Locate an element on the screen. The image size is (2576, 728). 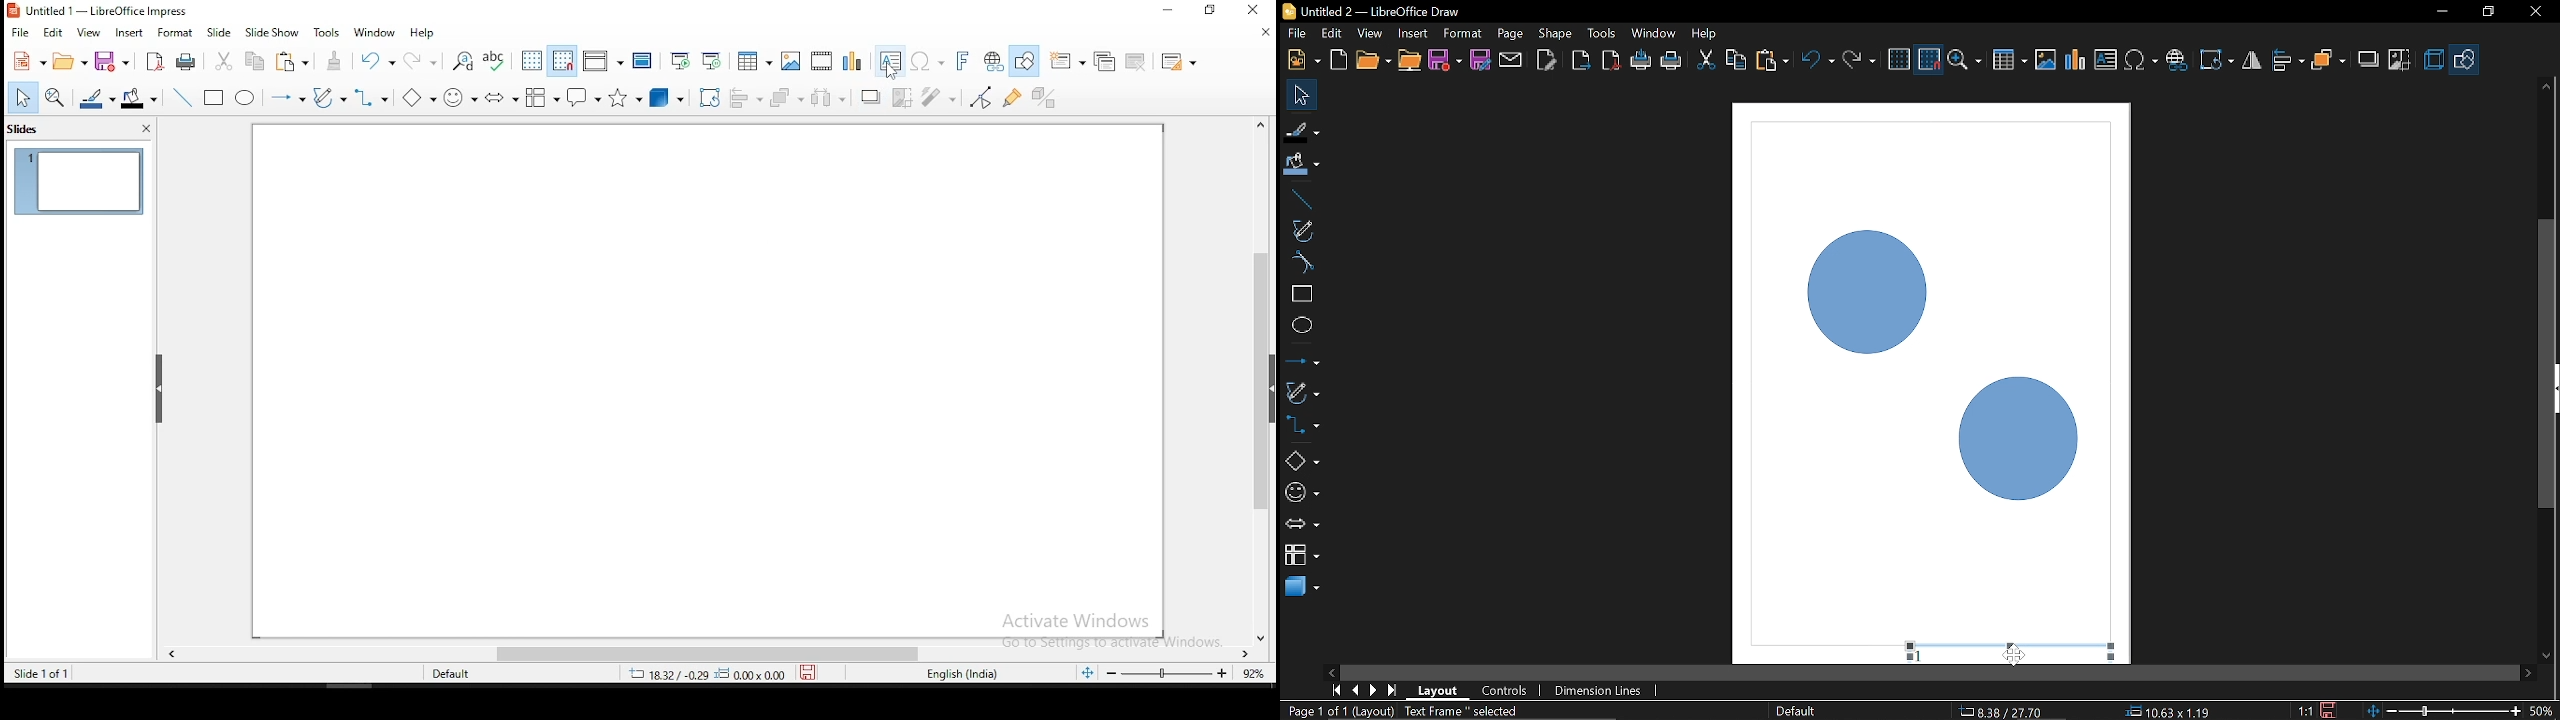
Diagram is located at coordinates (1934, 361).